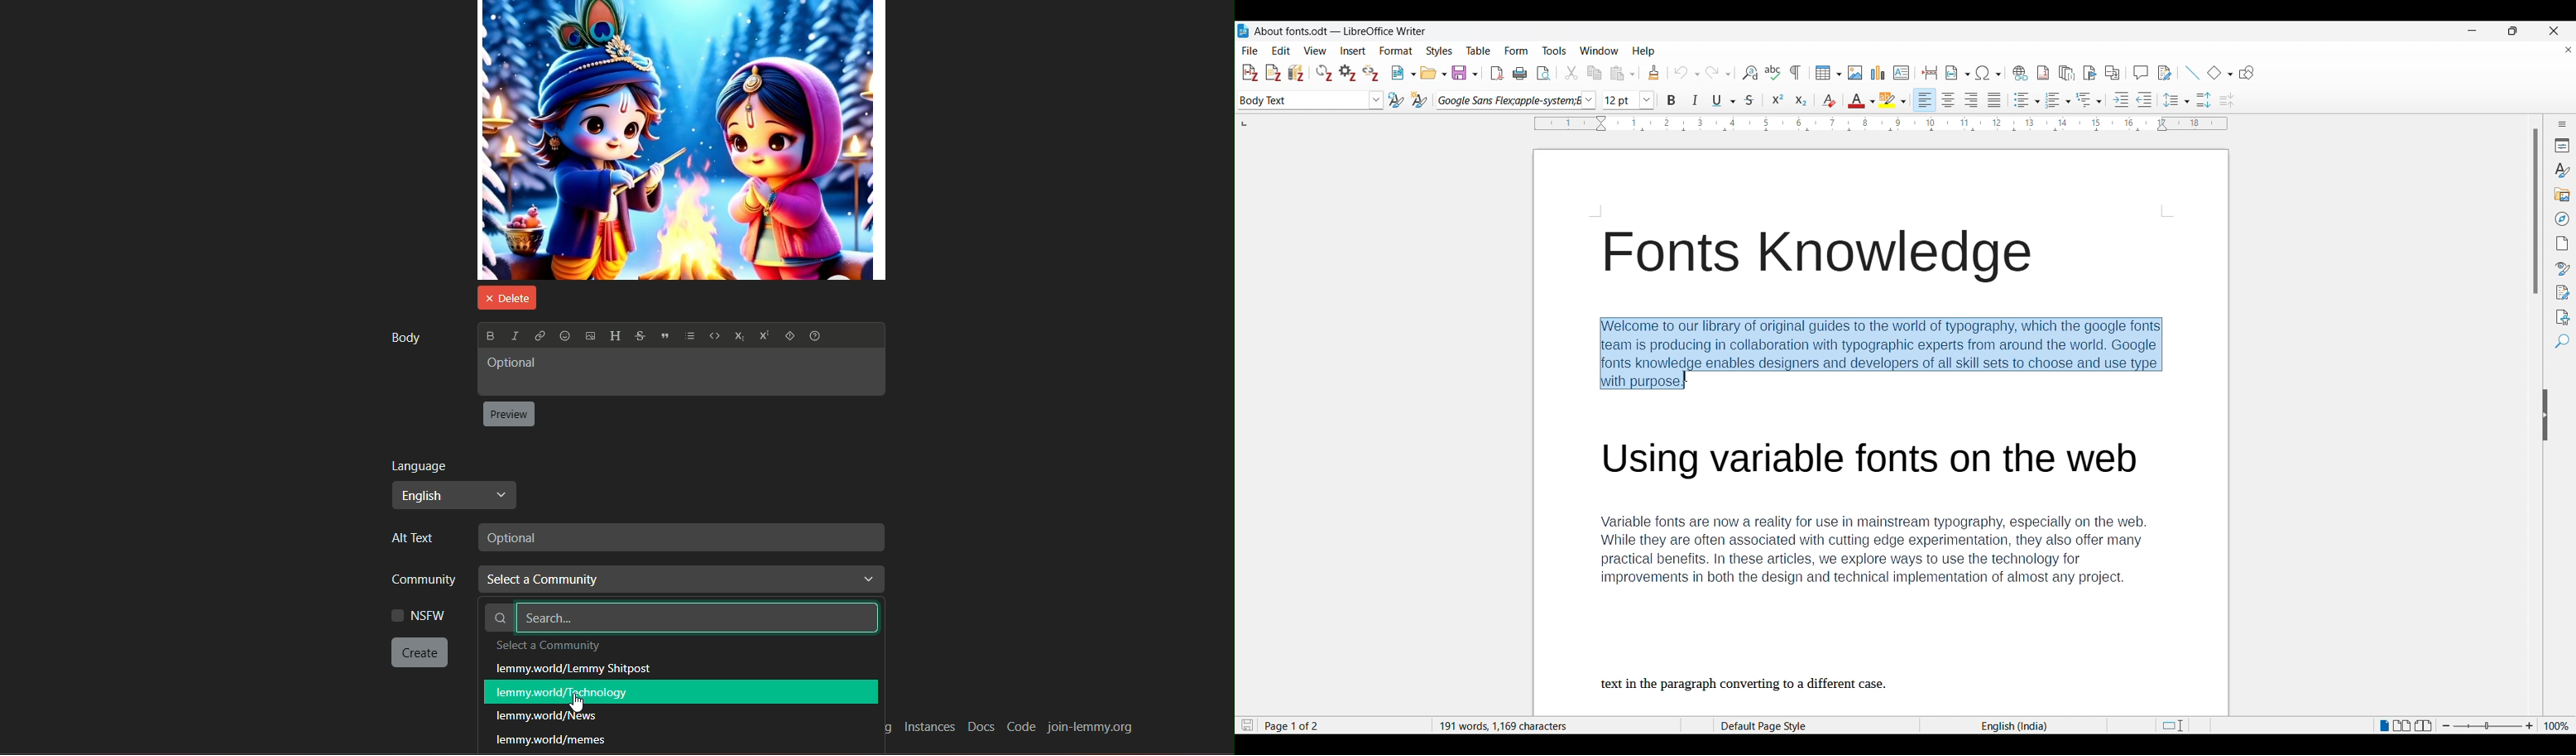  What do you see at coordinates (2089, 100) in the screenshot?
I see `Select outline format` at bounding box center [2089, 100].